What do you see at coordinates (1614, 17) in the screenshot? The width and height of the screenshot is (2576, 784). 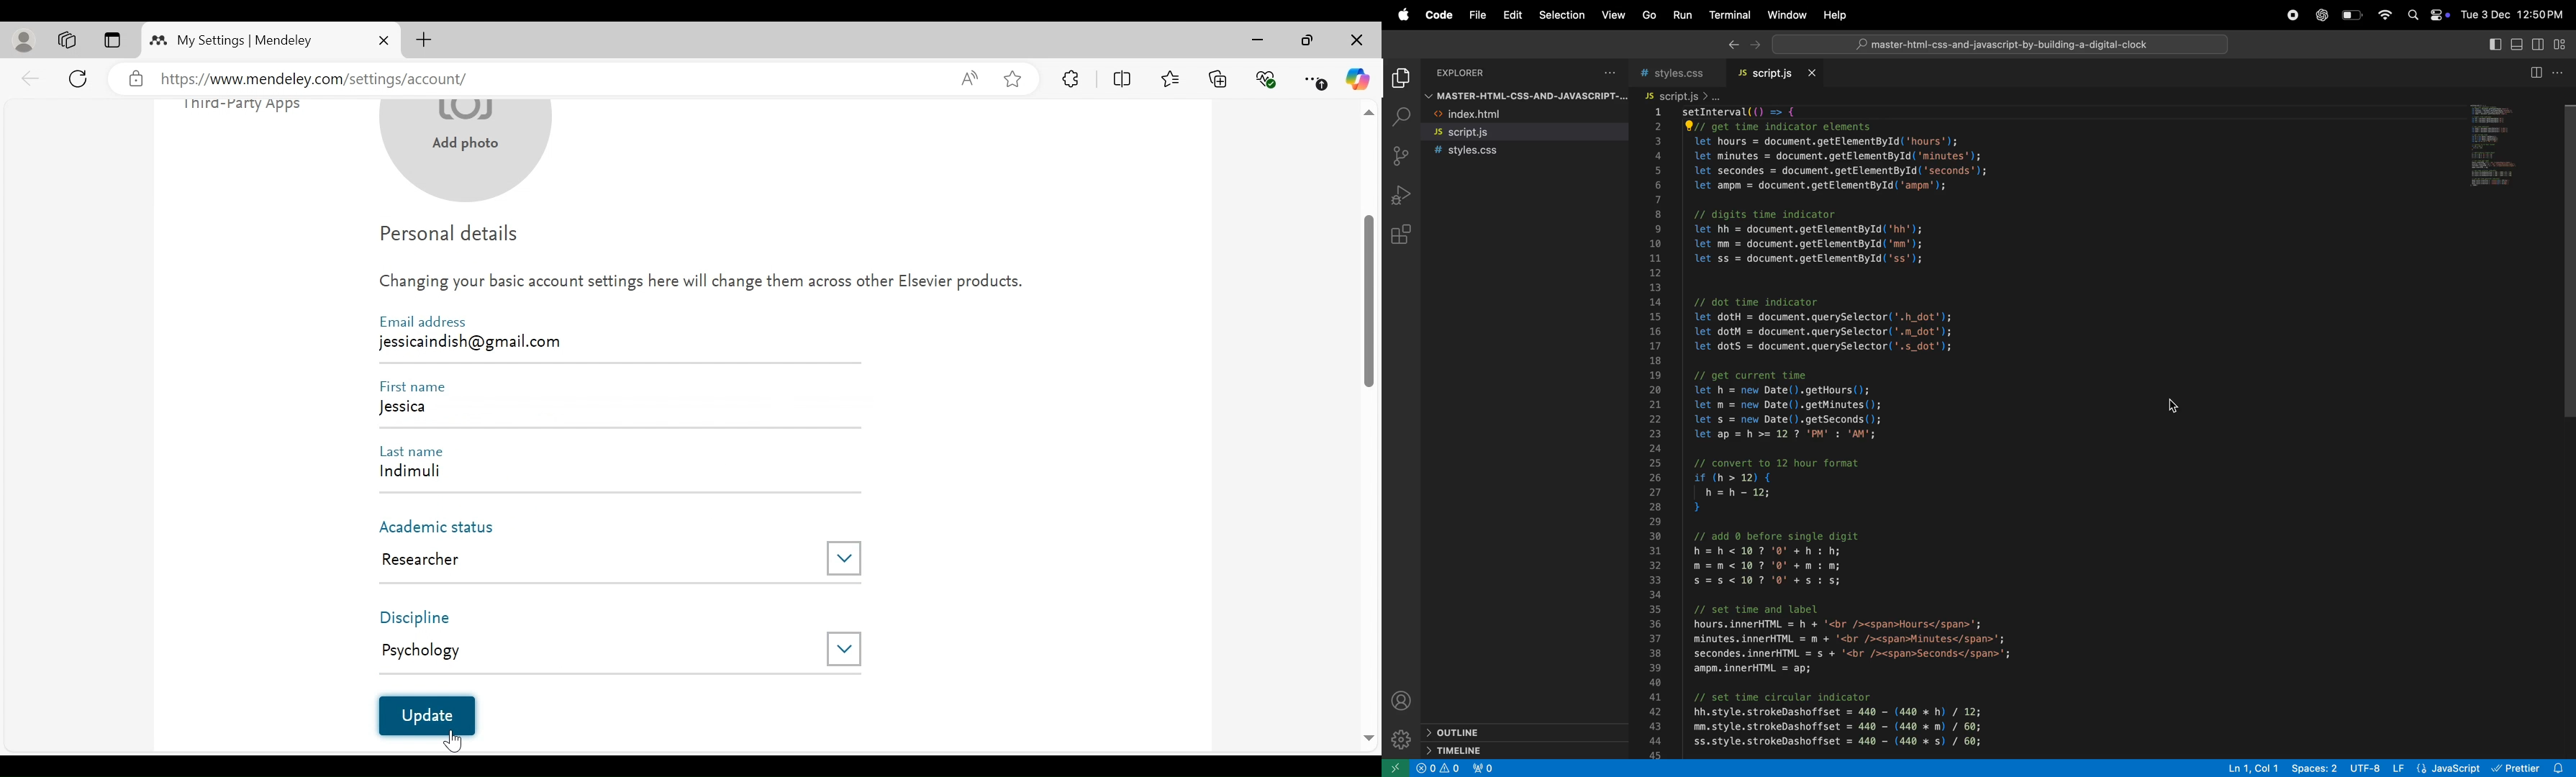 I see `view` at bounding box center [1614, 17].